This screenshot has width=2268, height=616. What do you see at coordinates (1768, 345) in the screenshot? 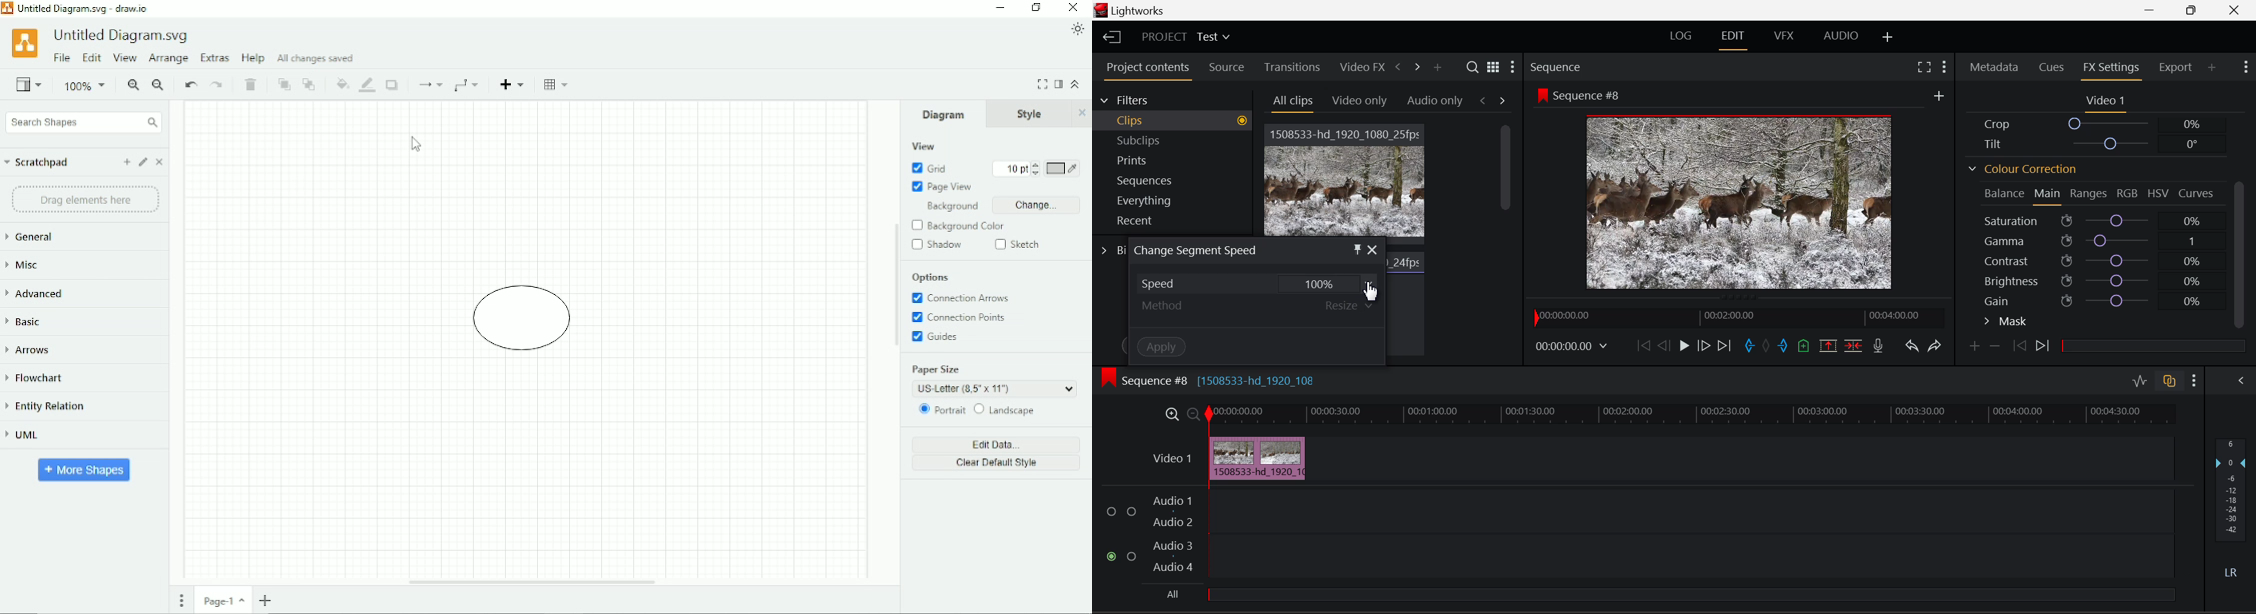
I see `Remove All Marks` at bounding box center [1768, 345].